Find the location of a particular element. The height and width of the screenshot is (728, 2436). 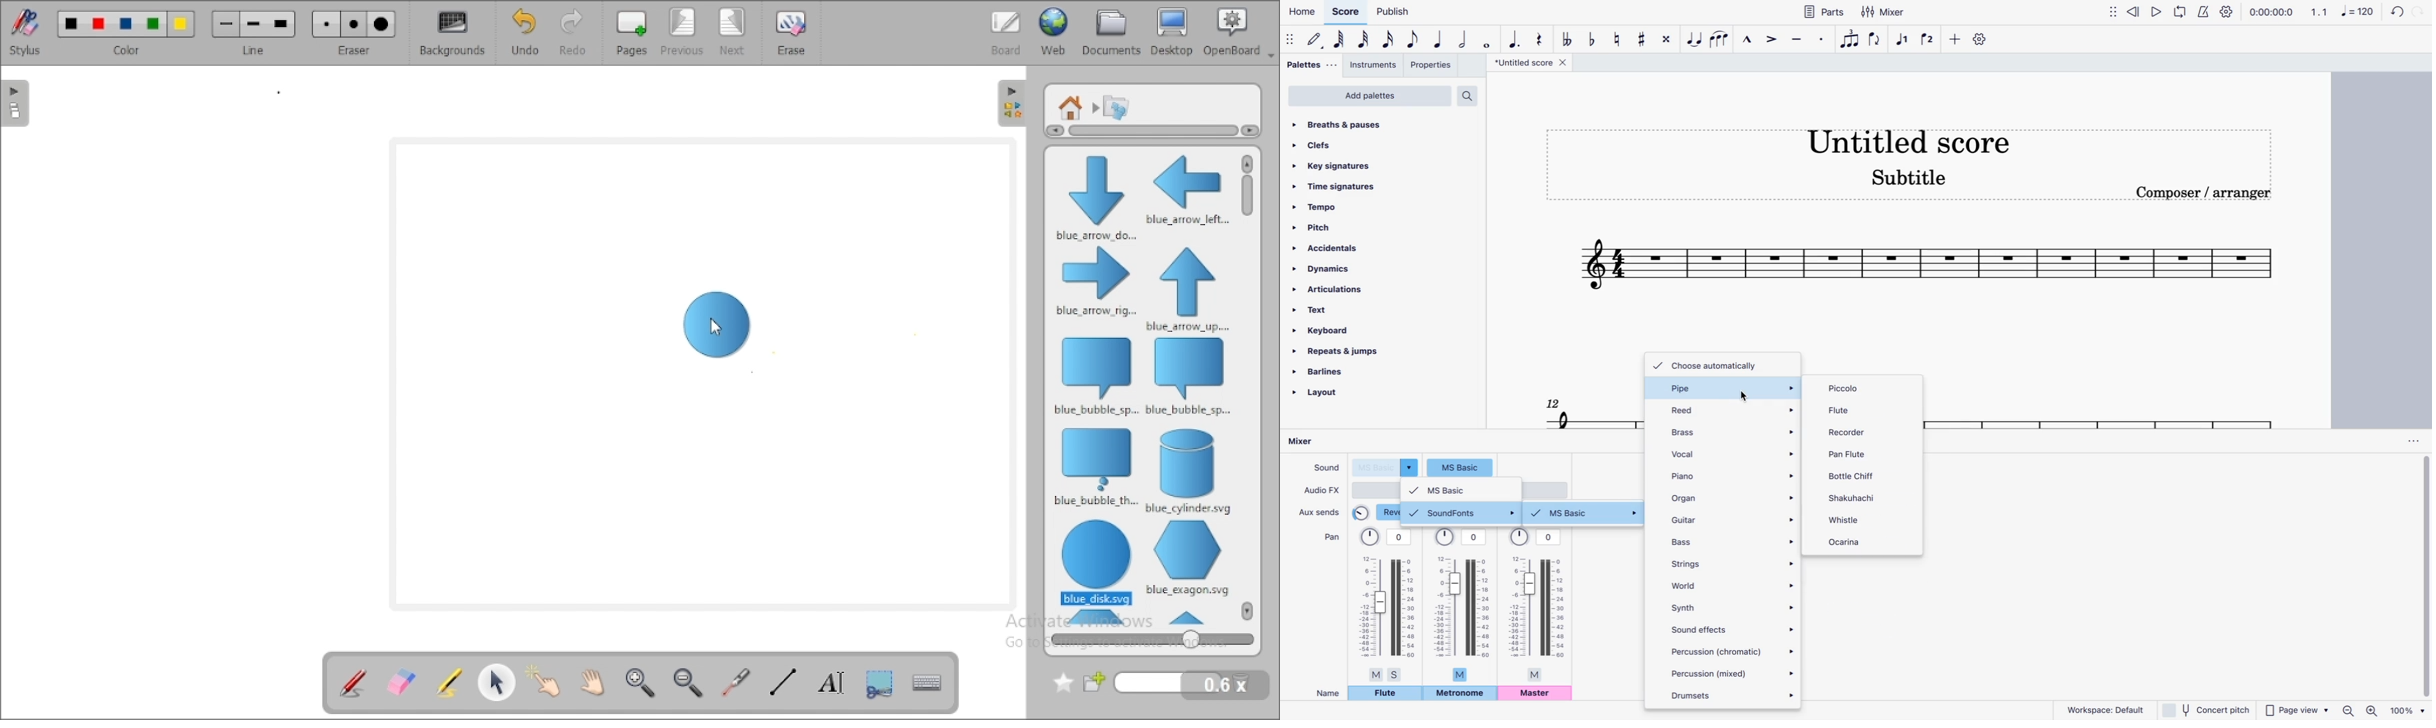

draw lines is located at coordinates (782, 682).